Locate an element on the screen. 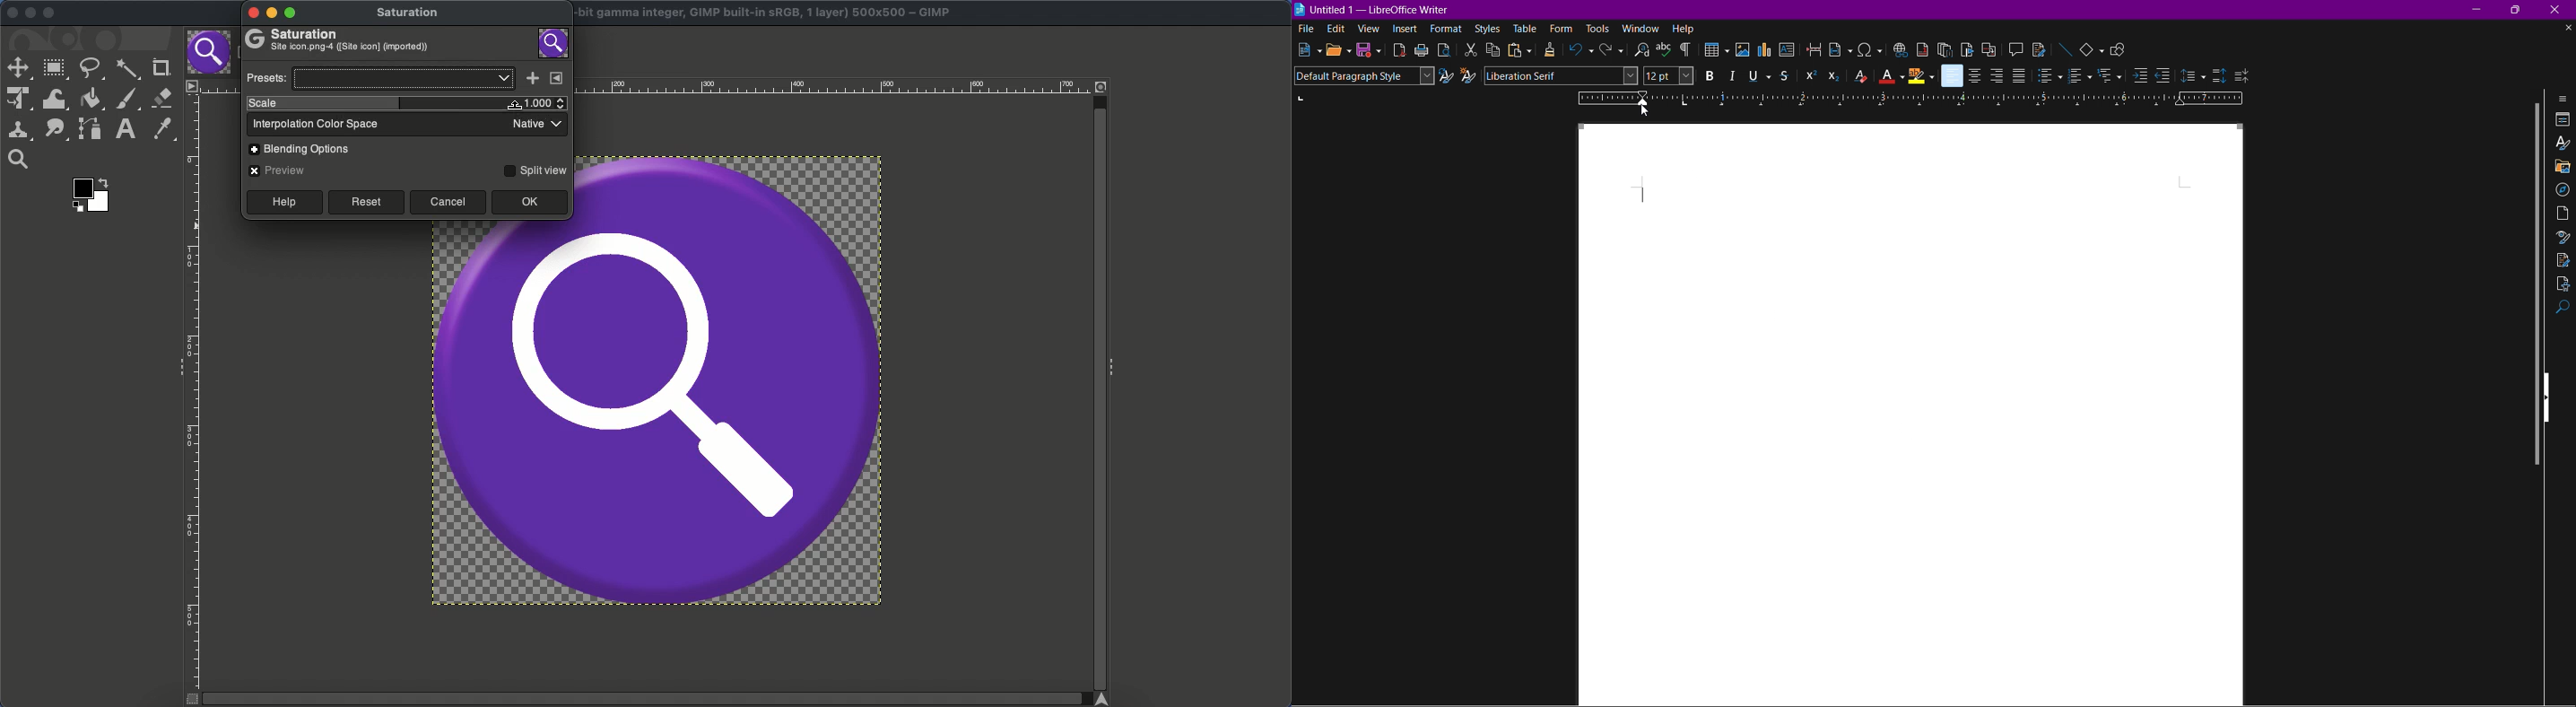 Image resolution: width=2576 pixels, height=728 pixels. Insert Endnote is located at coordinates (1945, 49).